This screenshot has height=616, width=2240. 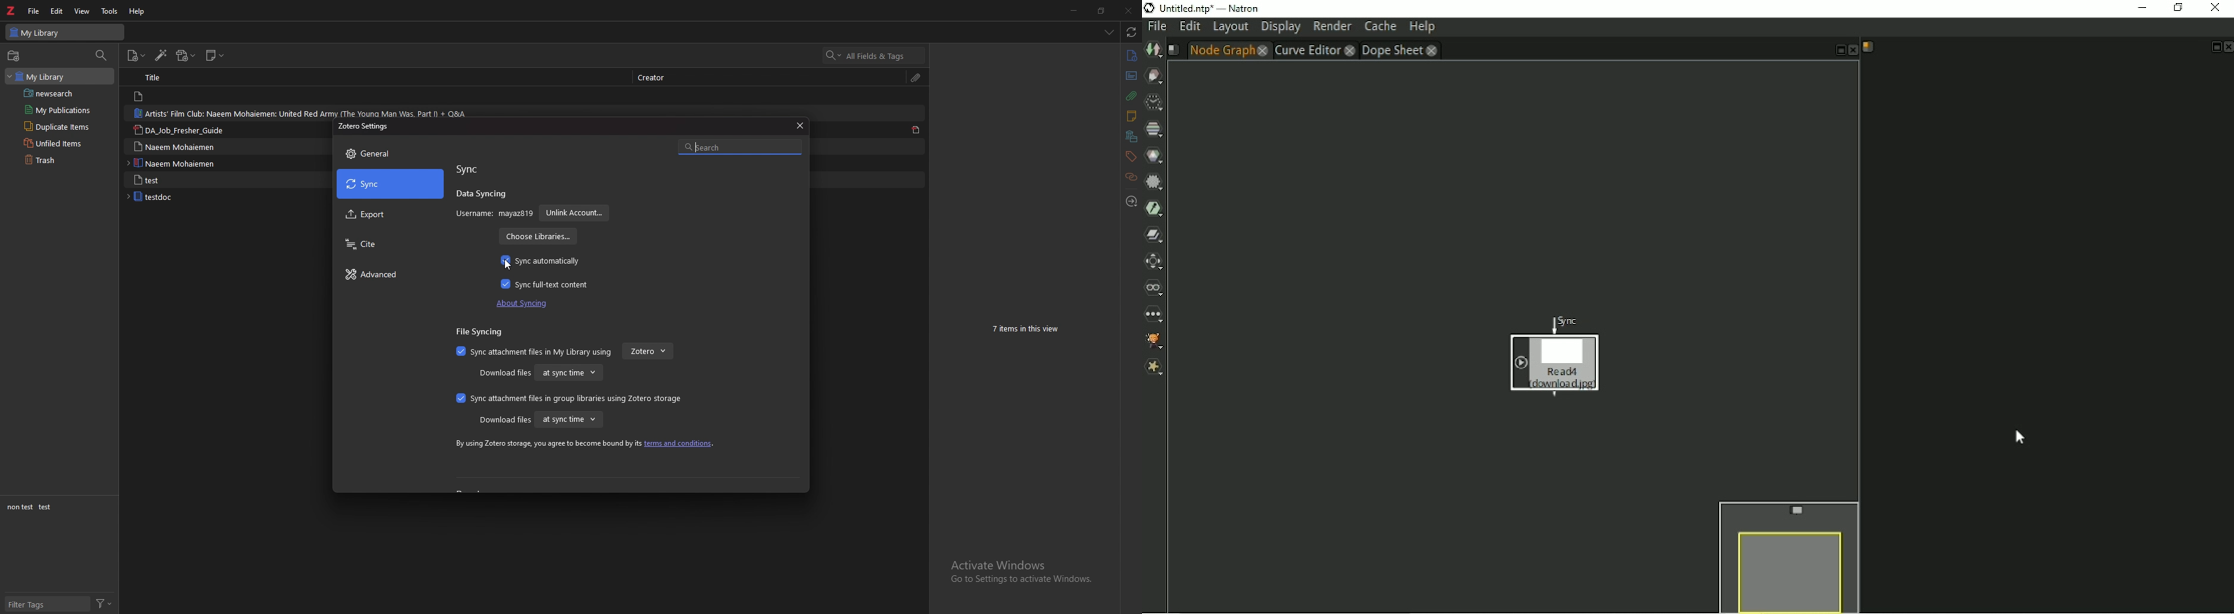 What do you see at coordinates (57, 11) in the screenshot?
I see `edit` at bounding box center [57, 11].